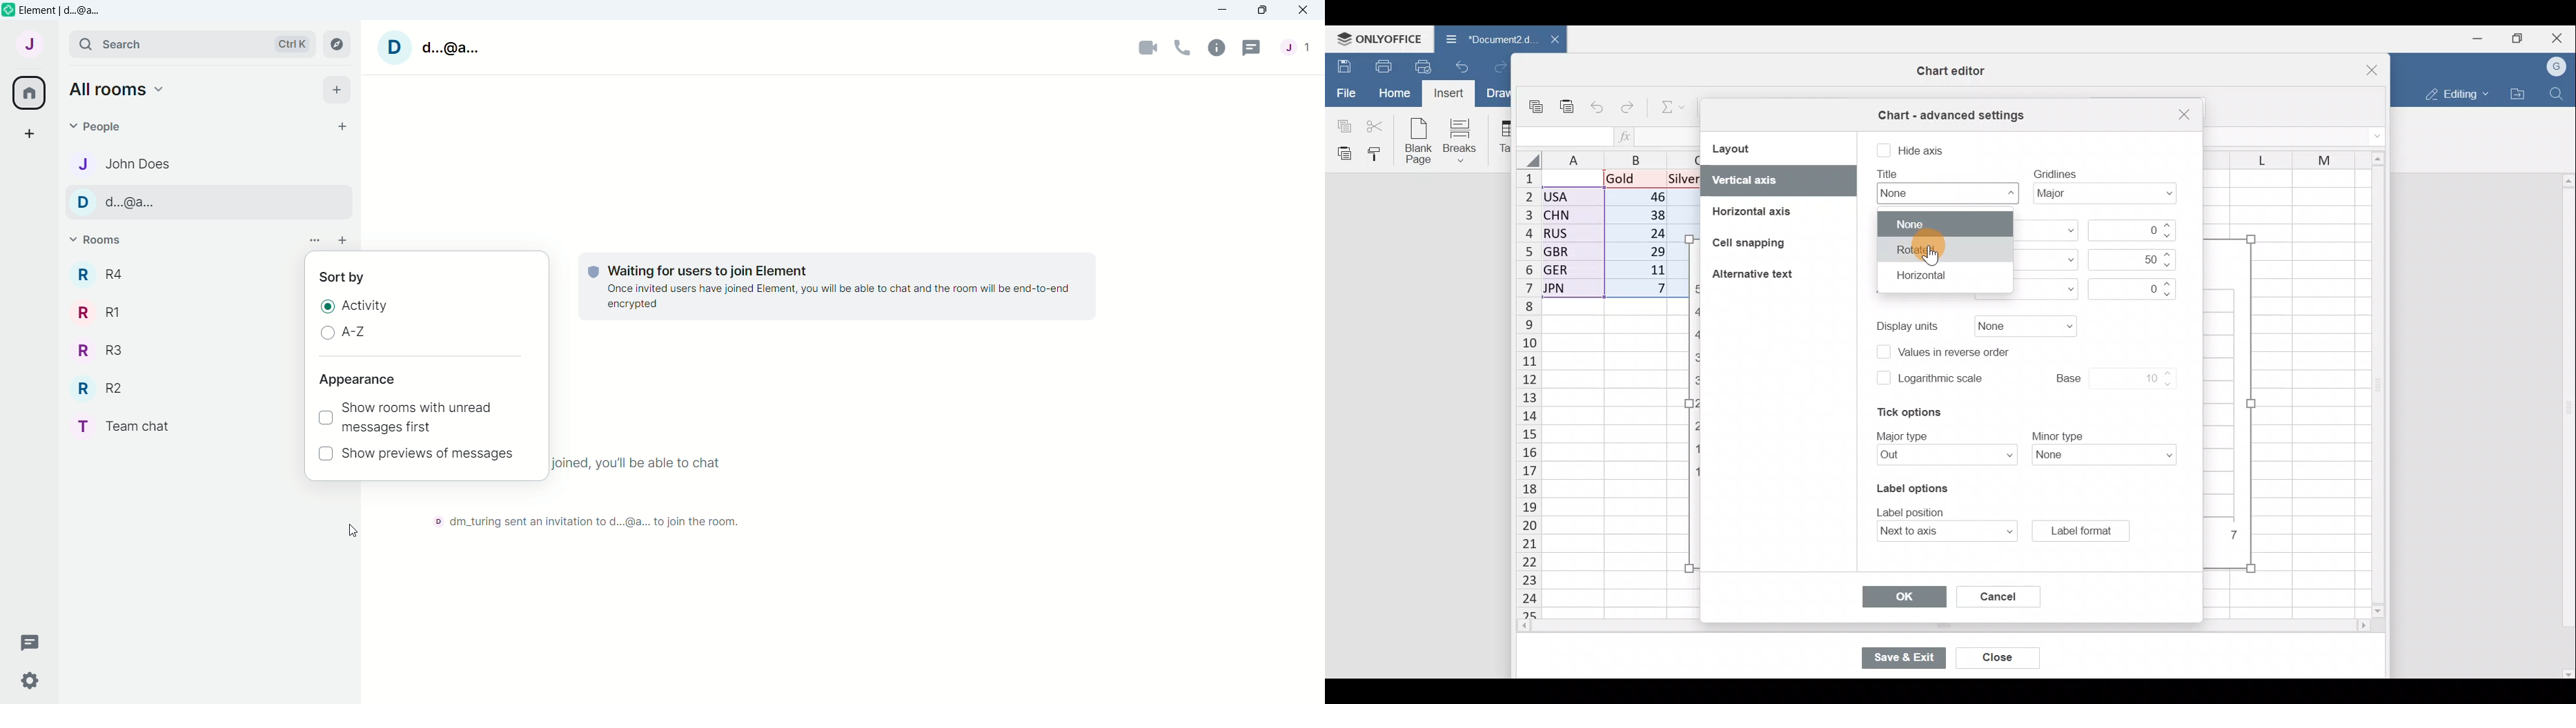 This screenshot has width=2576, height=728. I want to click on All Rooms, so click(30, 93).